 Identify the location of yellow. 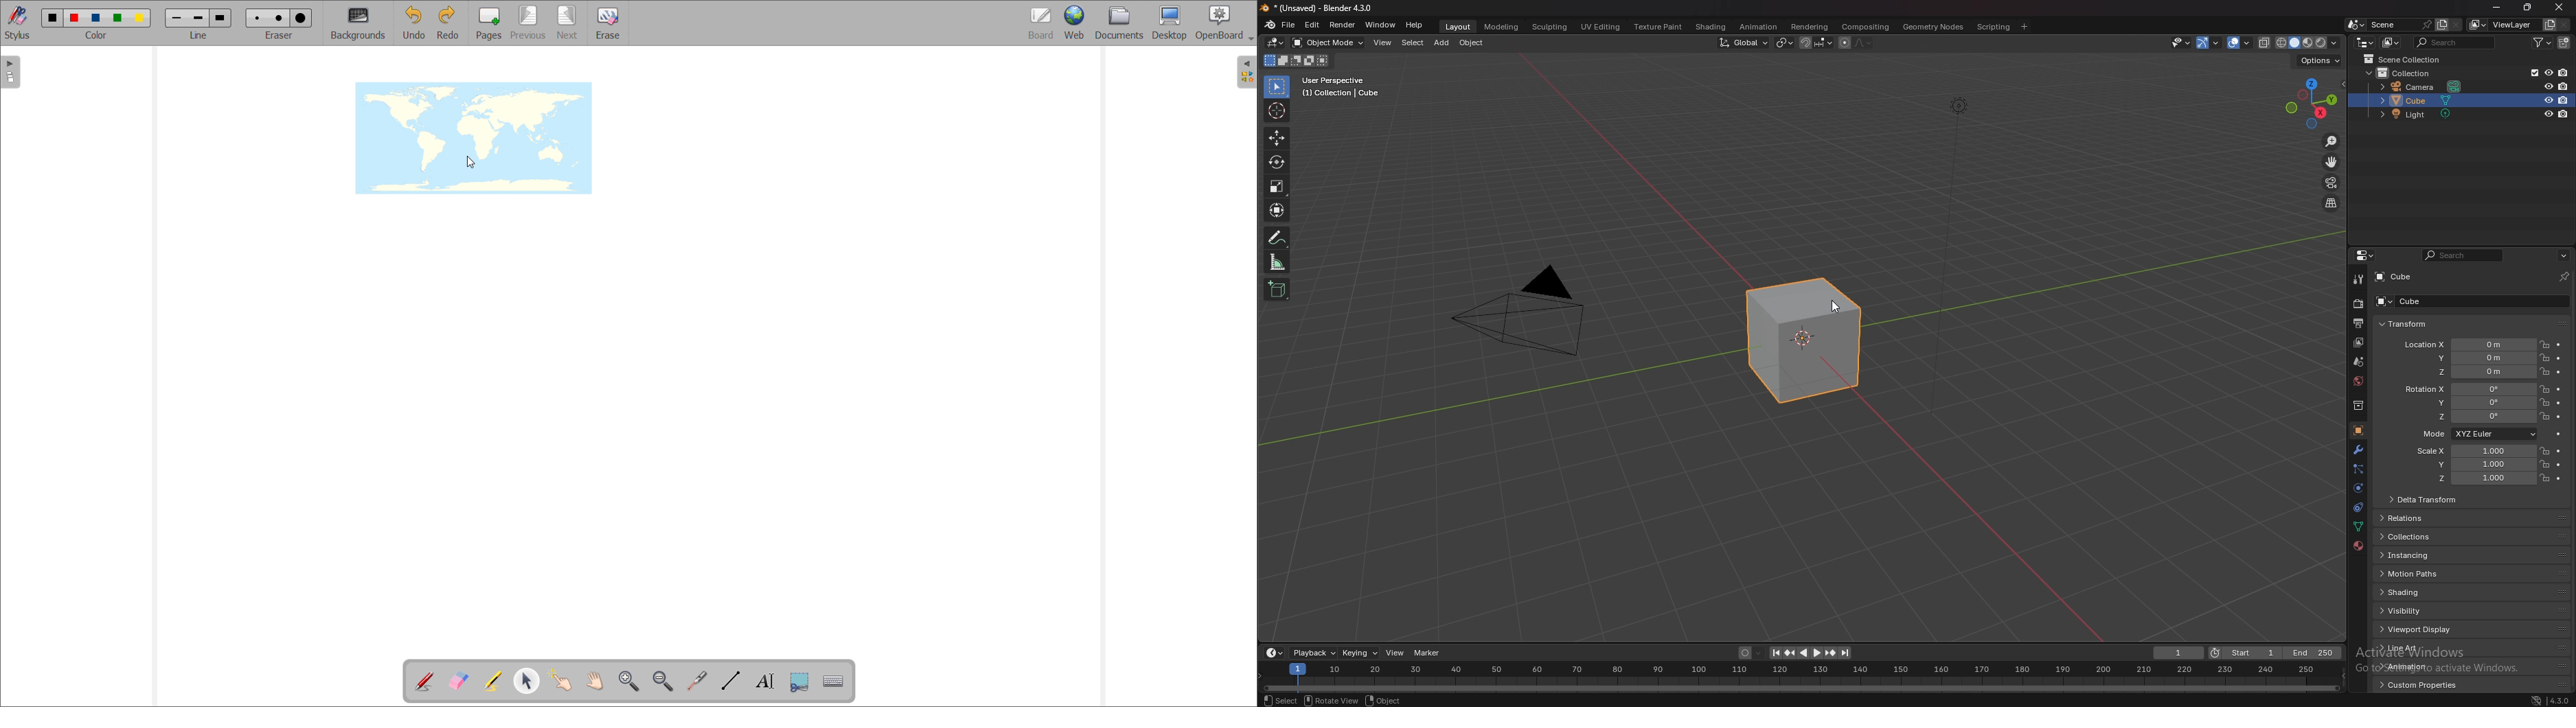
(140, 18).